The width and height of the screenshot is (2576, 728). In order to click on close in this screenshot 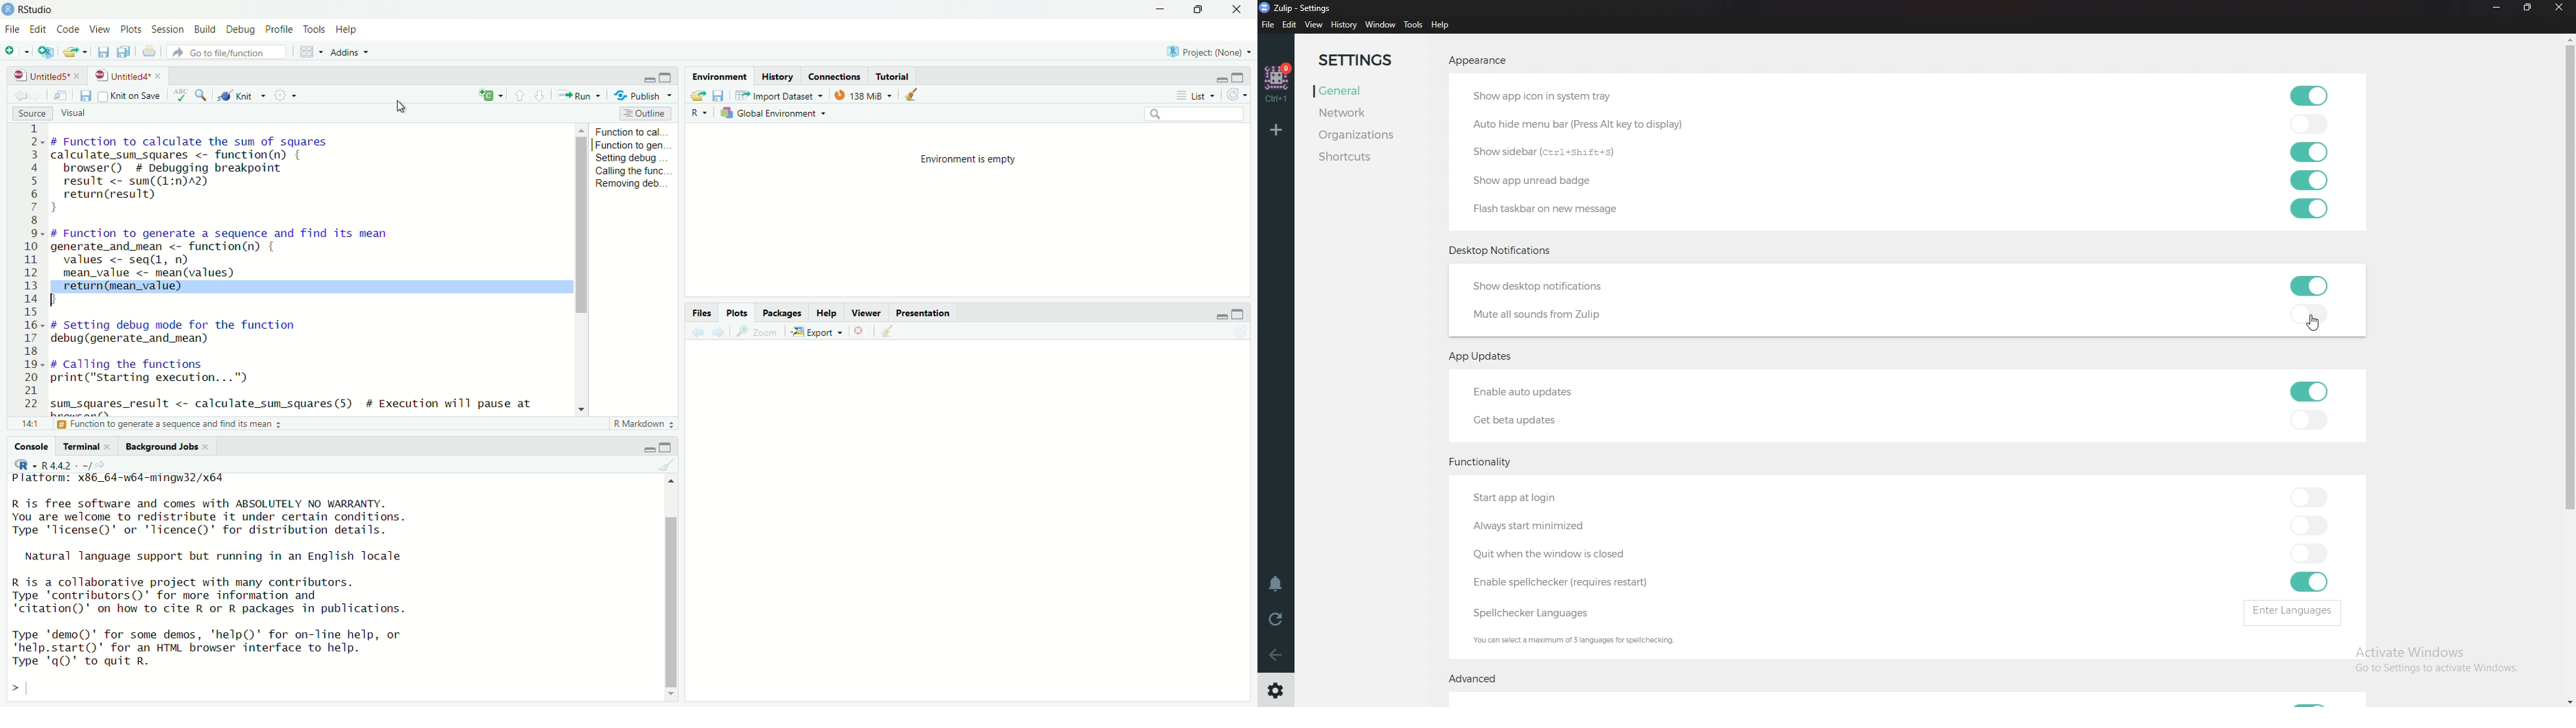, I will do `click(2558, 6)`.